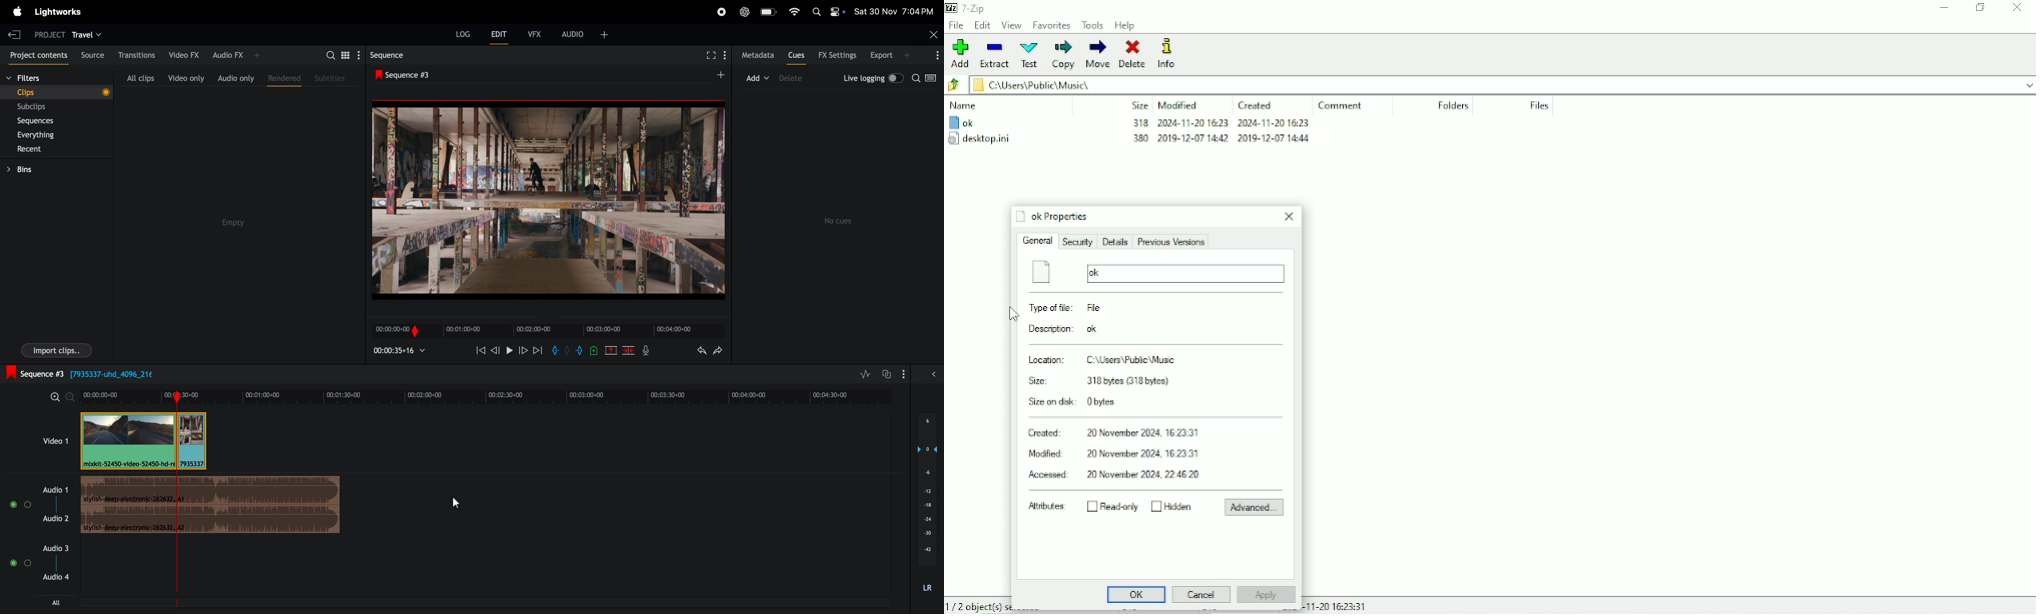 The image size is (2044, 616). I want to click on toggle audio track sync, so click(885, 374).